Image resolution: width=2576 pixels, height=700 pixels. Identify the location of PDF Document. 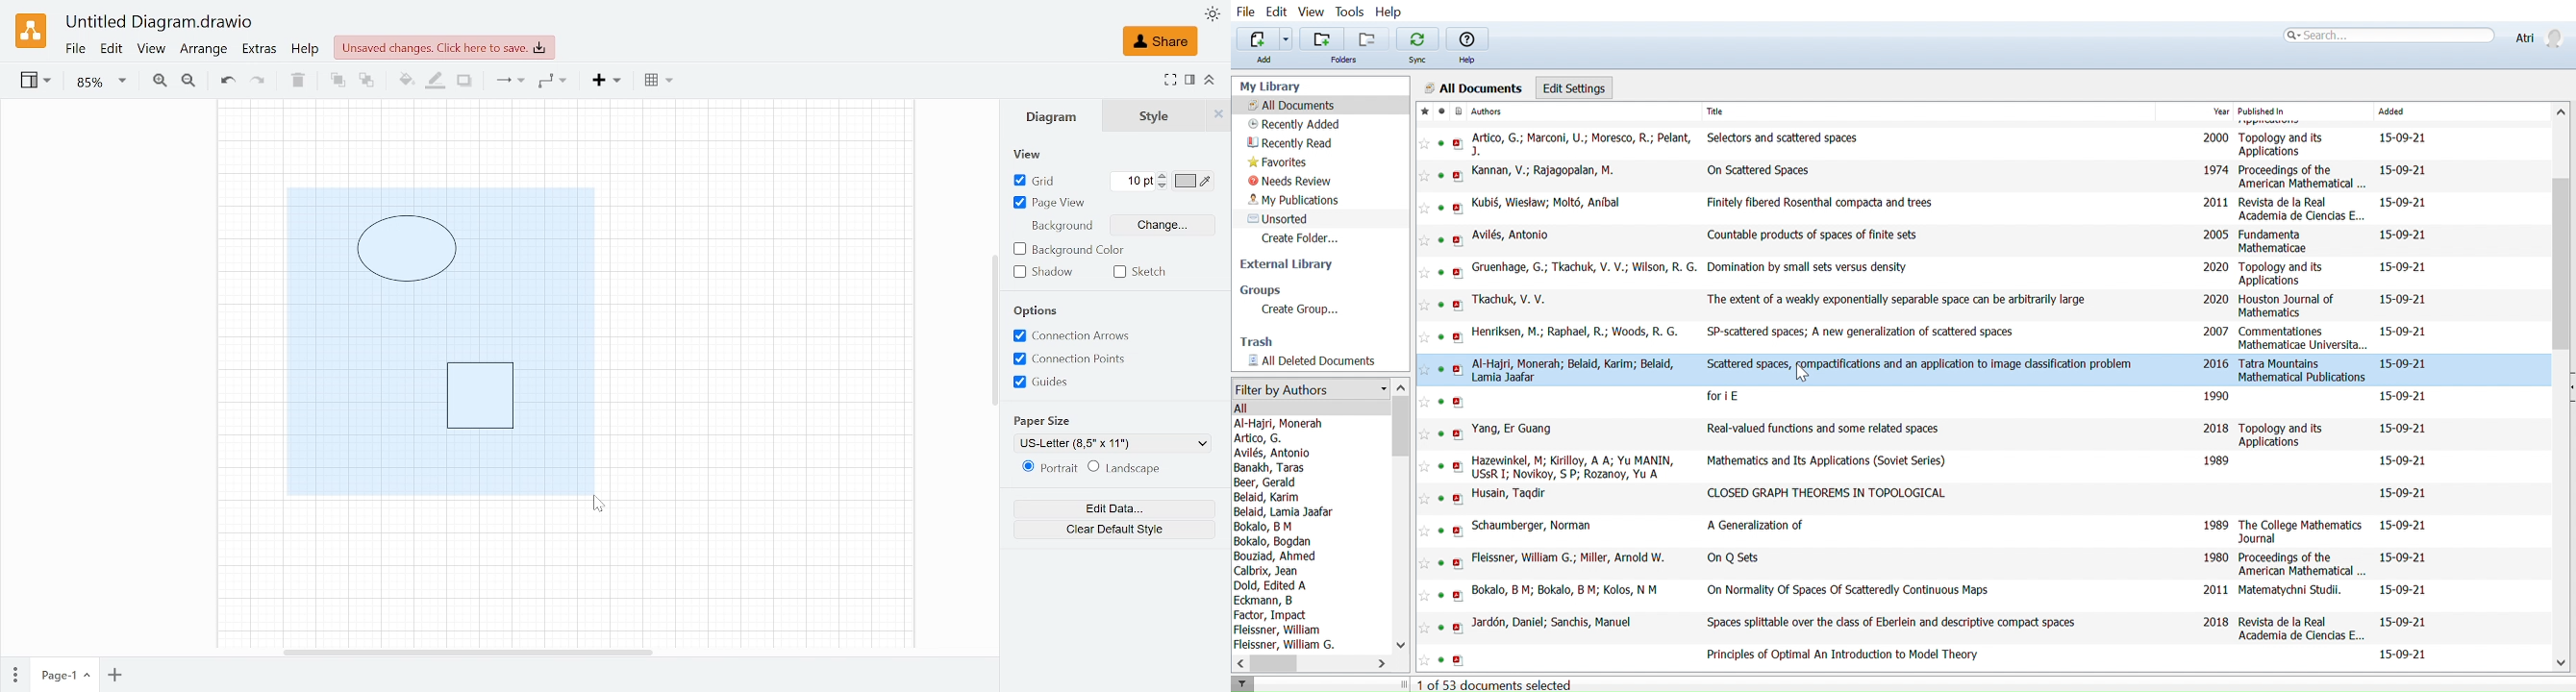
(1459, 660).